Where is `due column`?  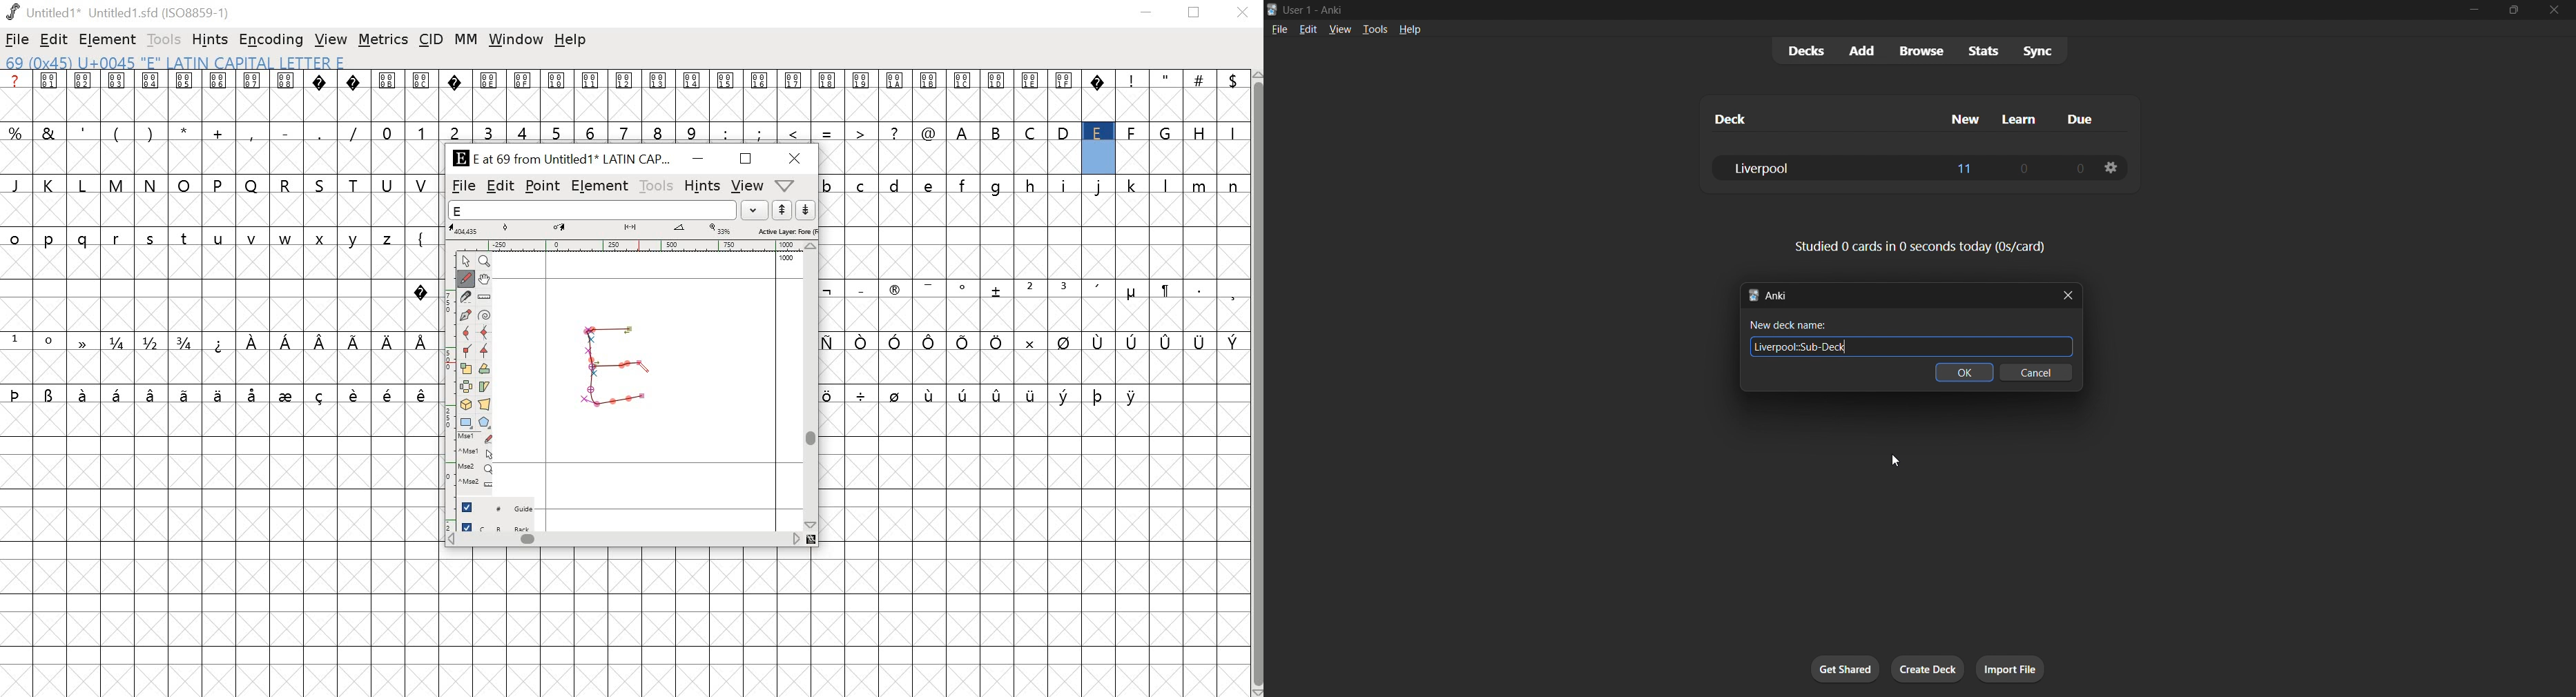 due column is located at coordinates (2087, 120).